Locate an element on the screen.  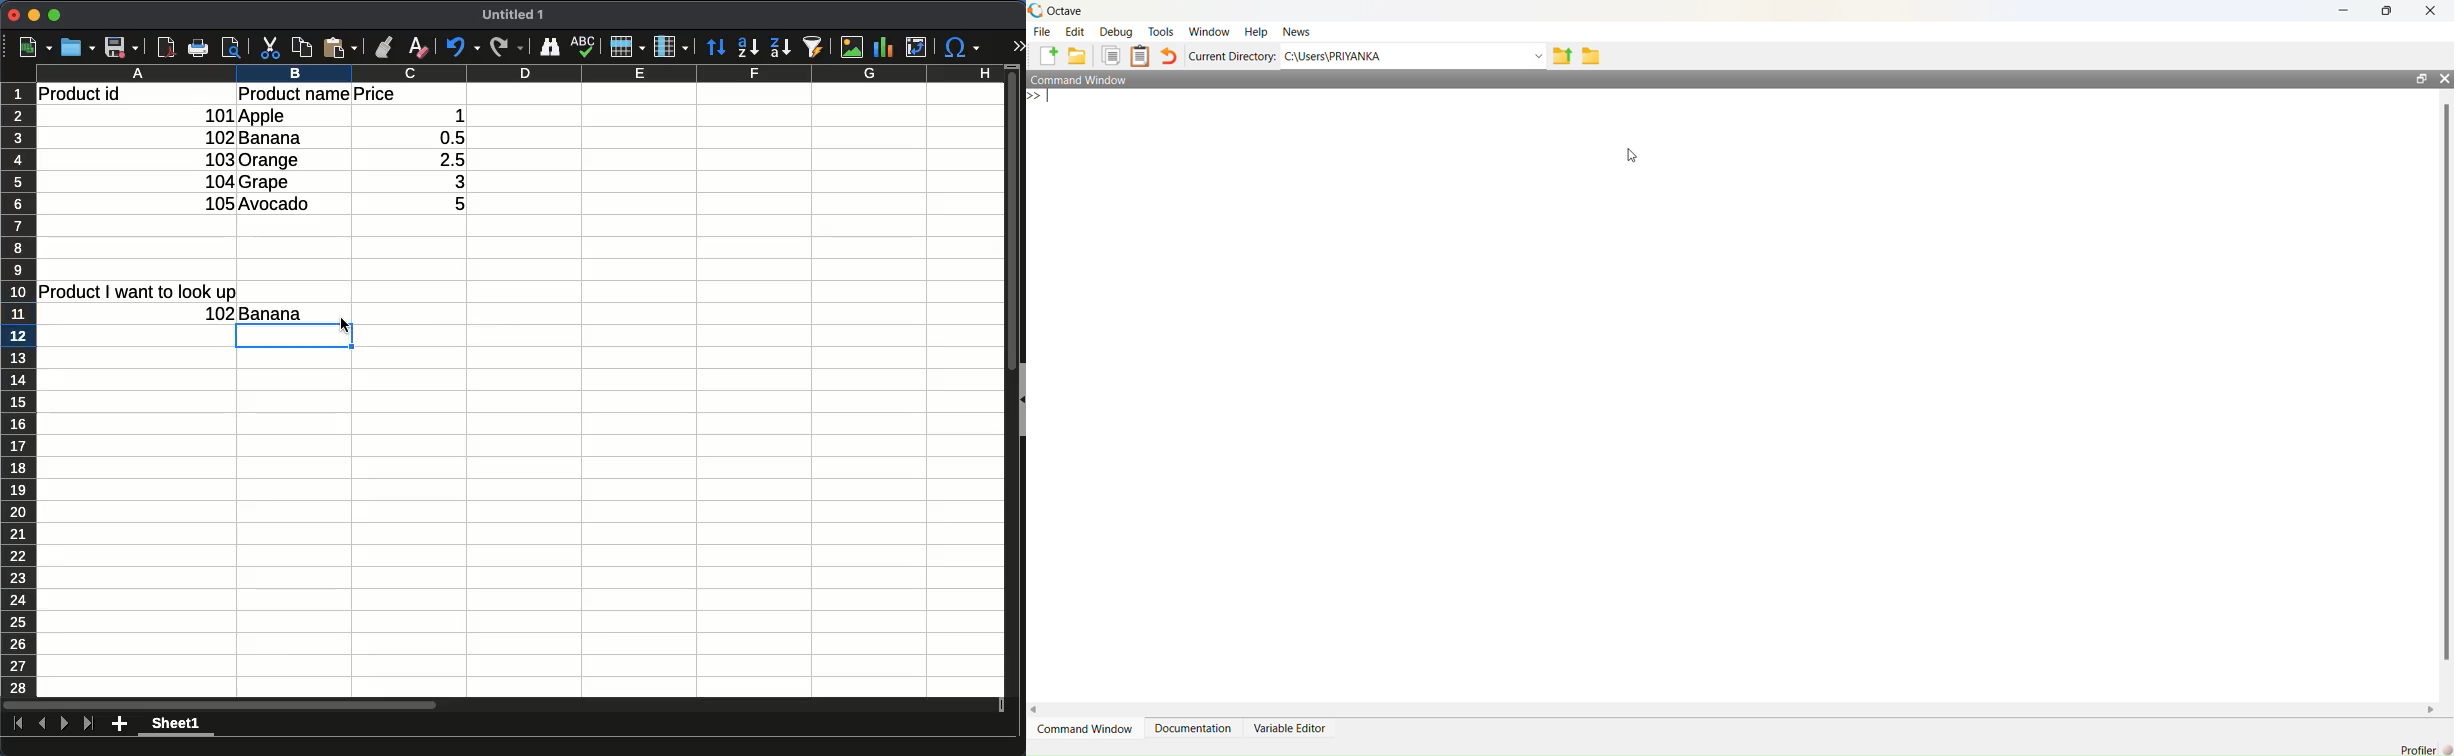
last sheet is located at coordinates (90, 724).